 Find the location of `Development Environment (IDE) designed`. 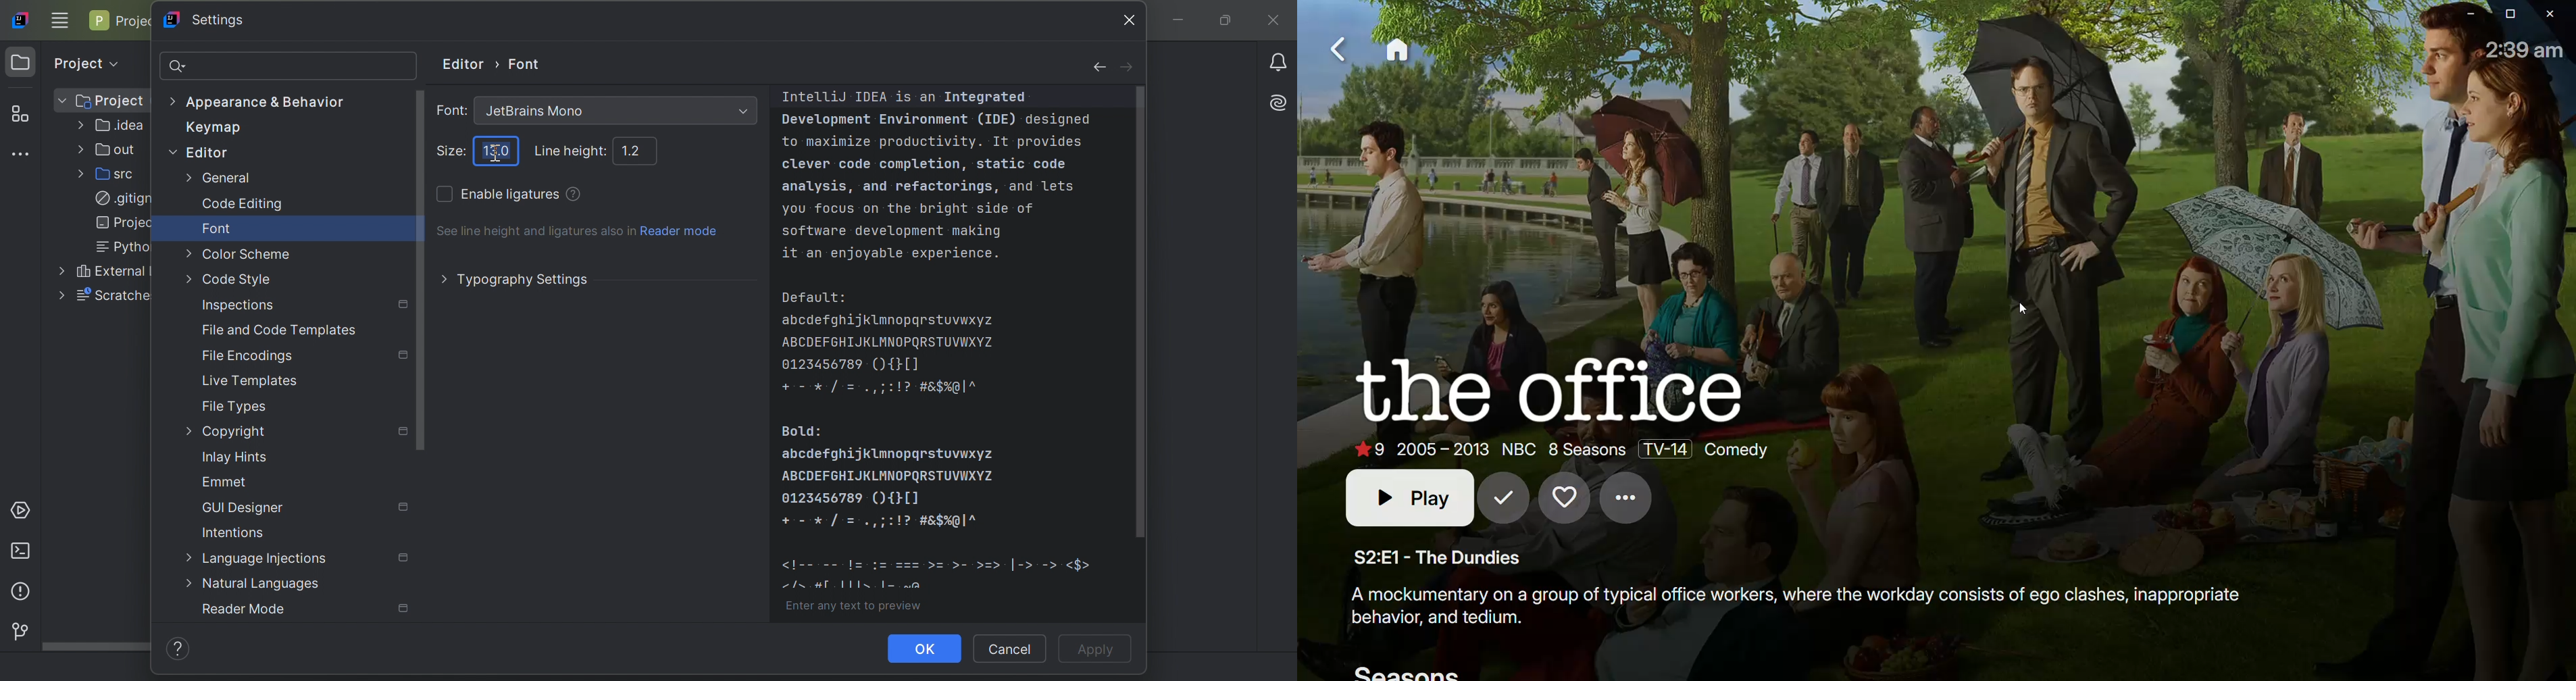

Development Environment (IDE) designed is located at coordinates (936, 120).